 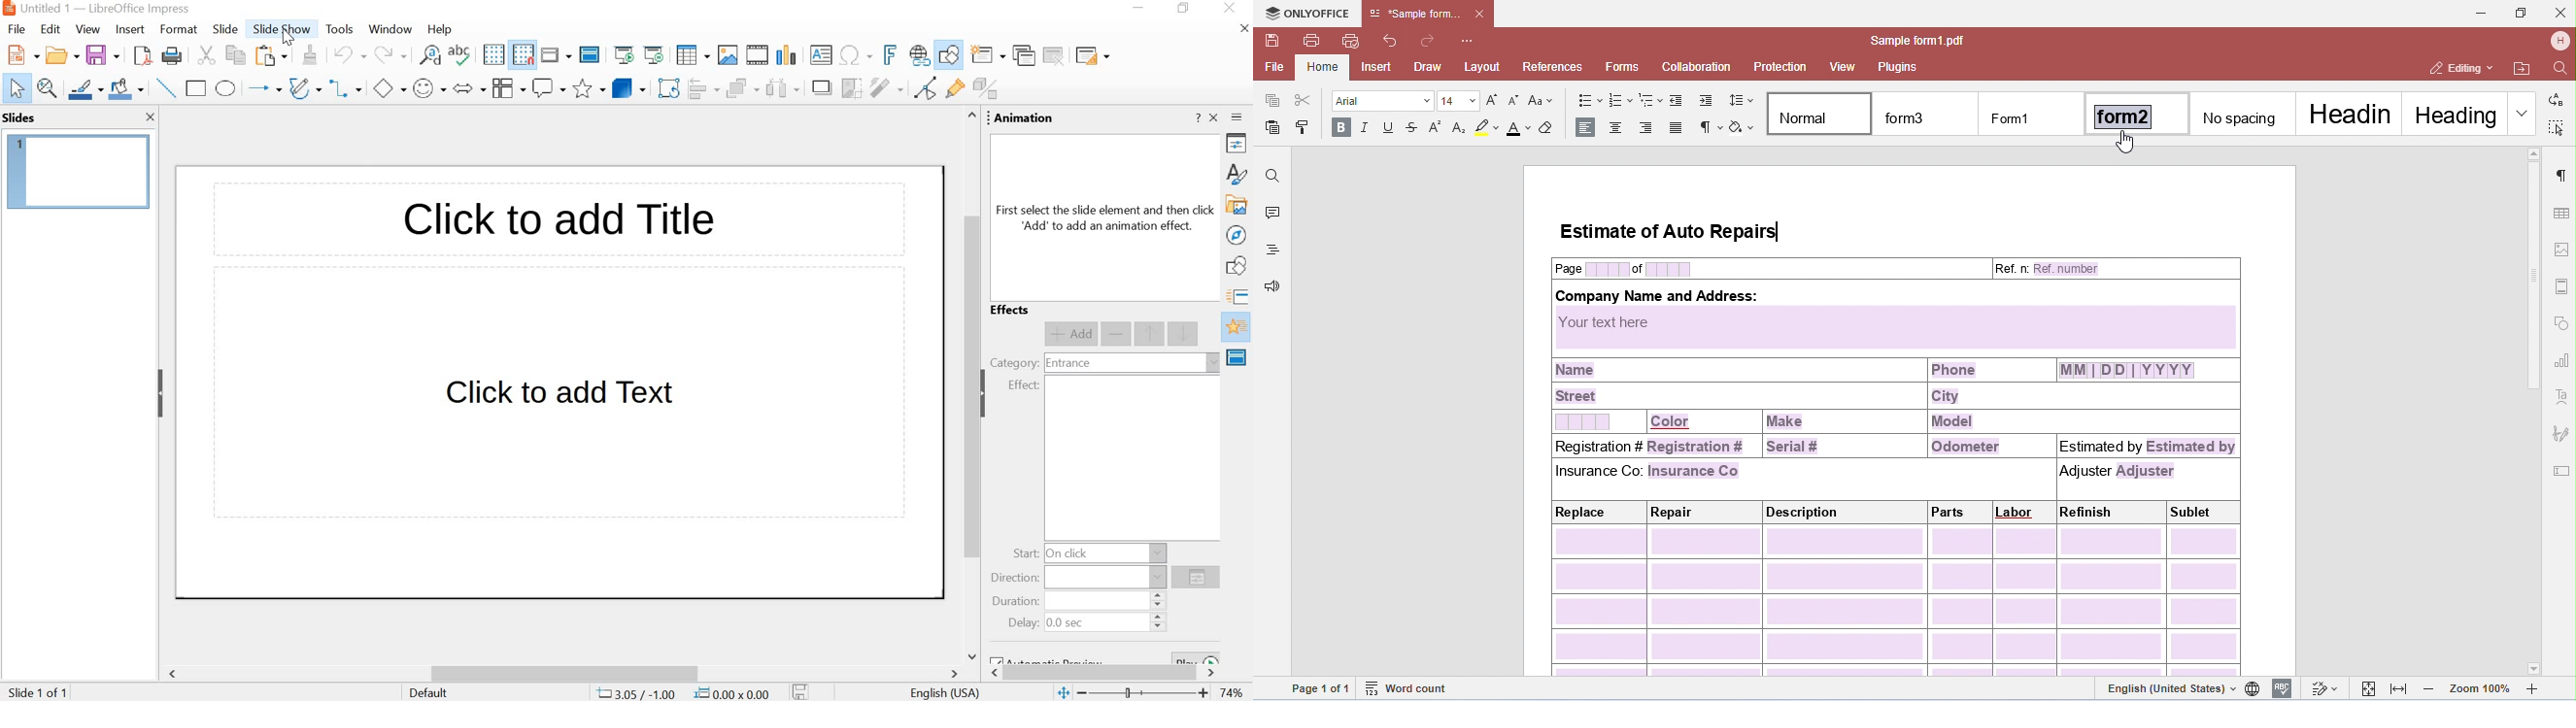 What do you see at coordinates (1063, 694) in the screenshot?
I see `fit slide to current view` at bounding box center [1063, 694].